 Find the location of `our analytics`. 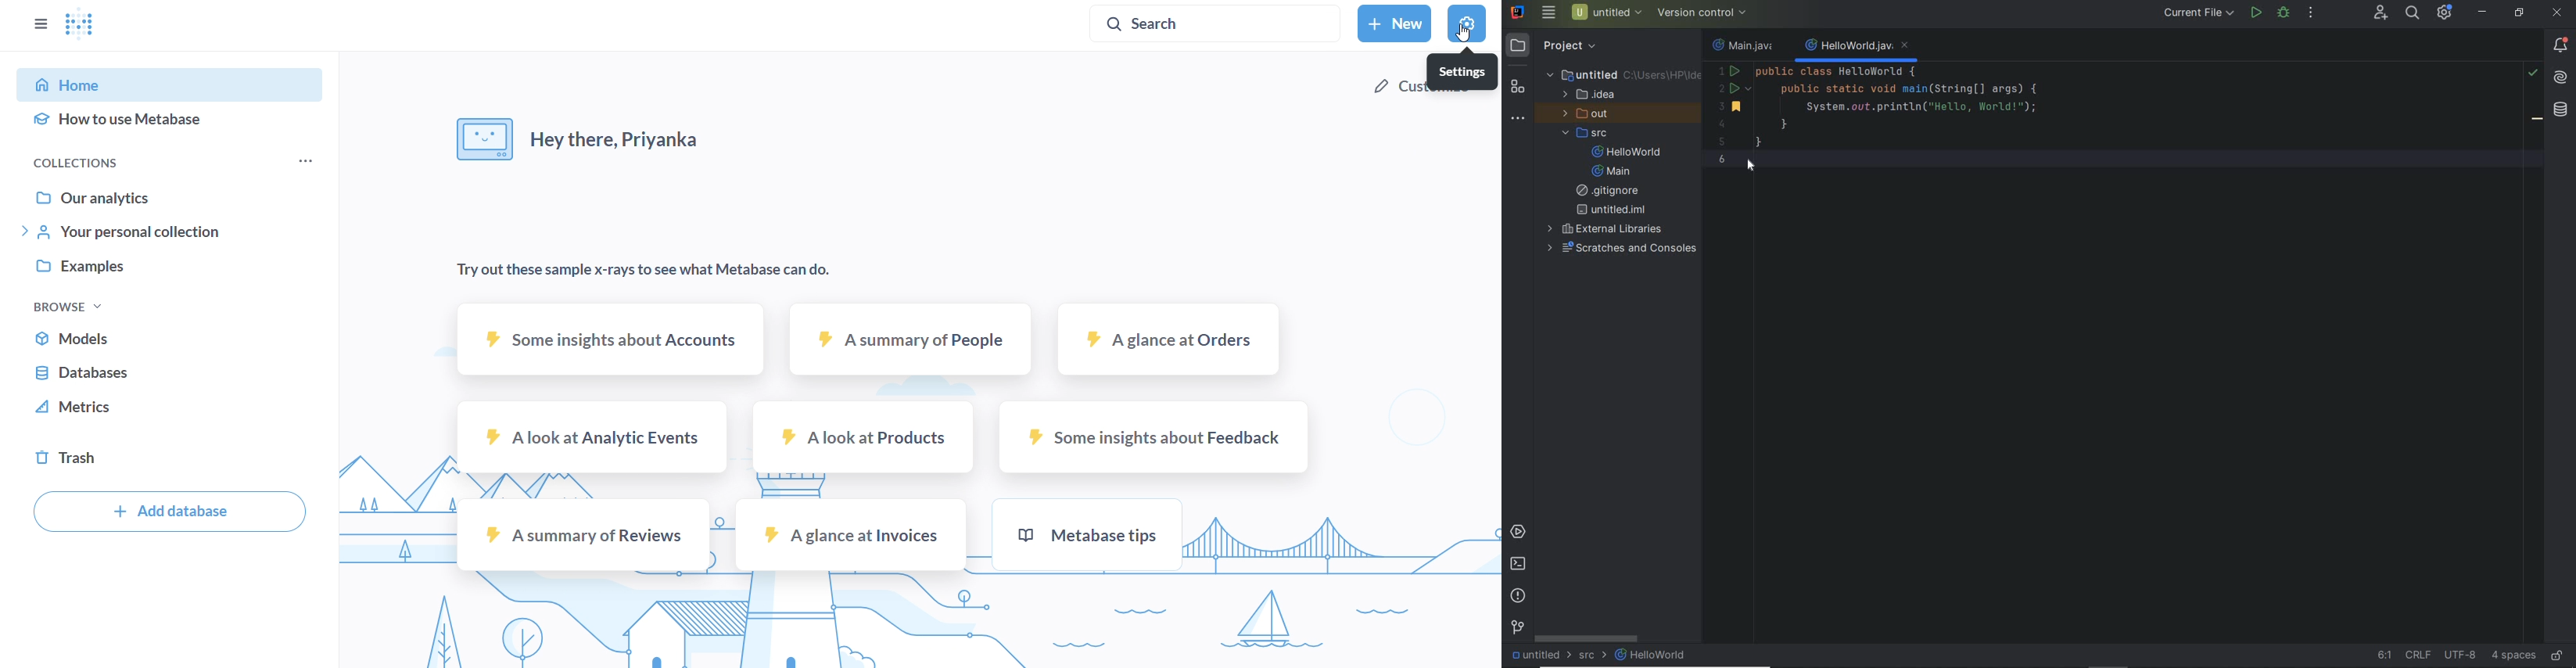

our analytics is located at coordinates (170, 194).